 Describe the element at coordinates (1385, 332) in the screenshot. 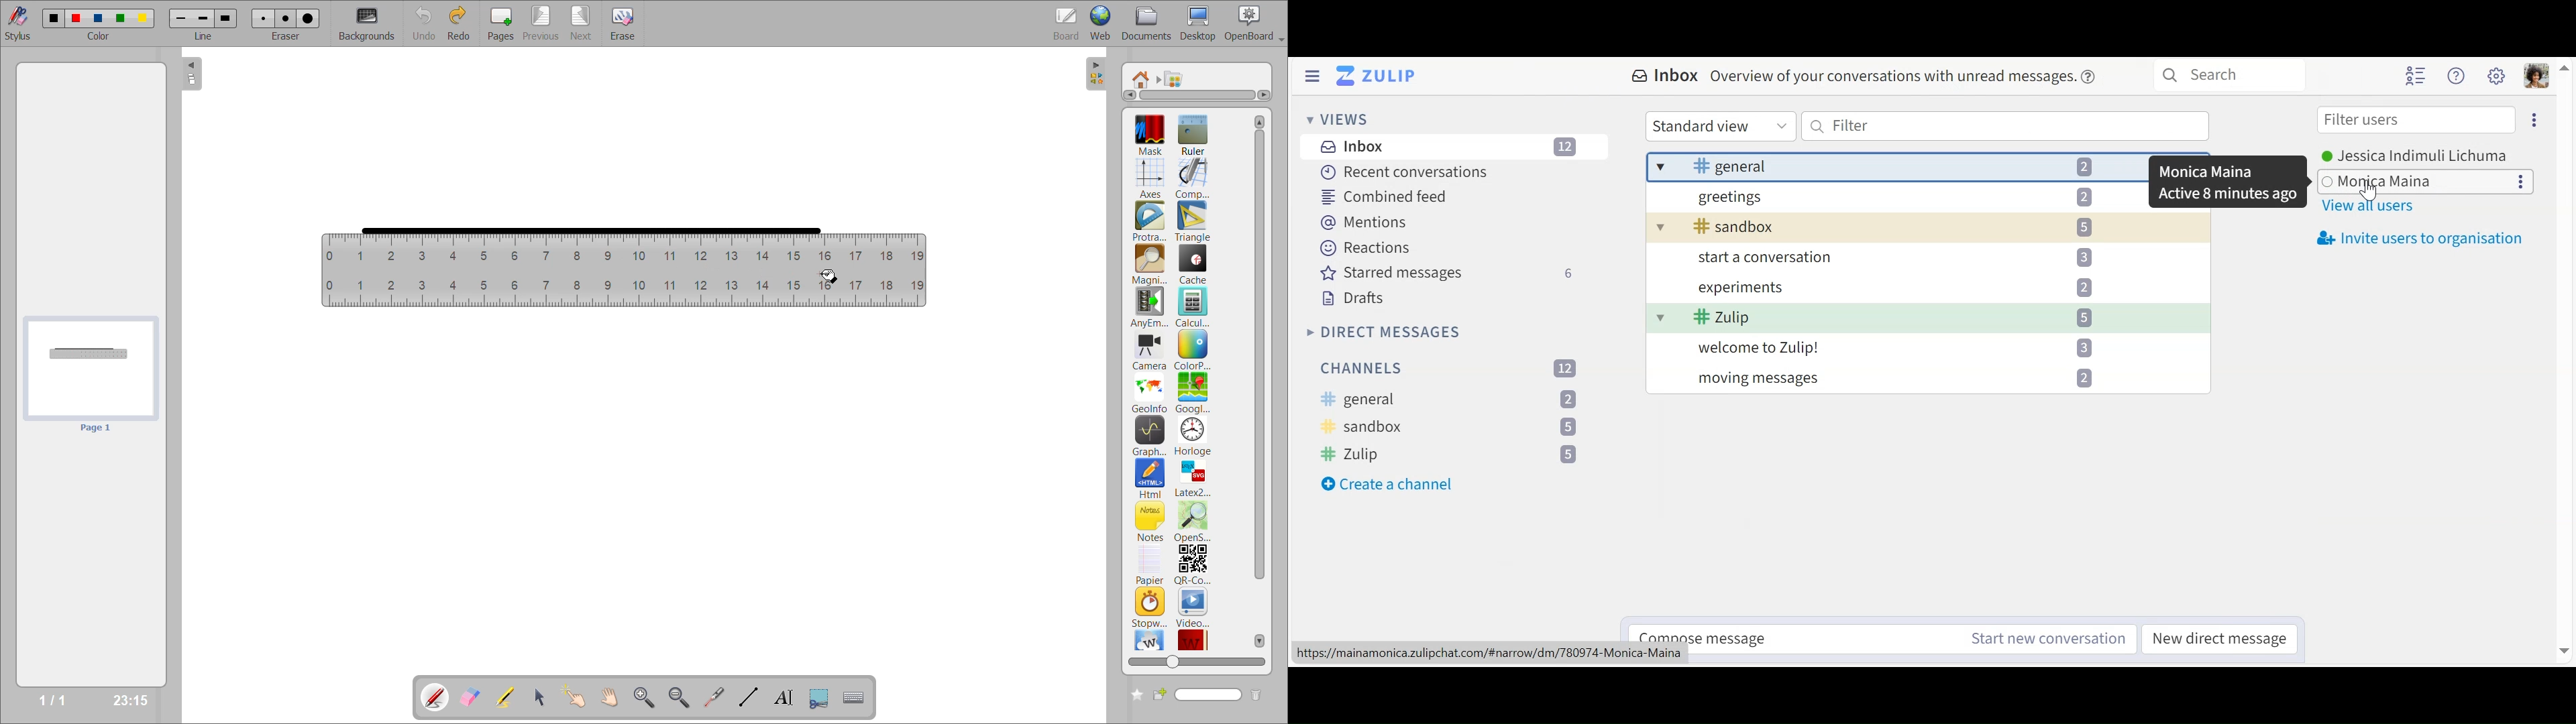

I see `Direct Messages` at that location.